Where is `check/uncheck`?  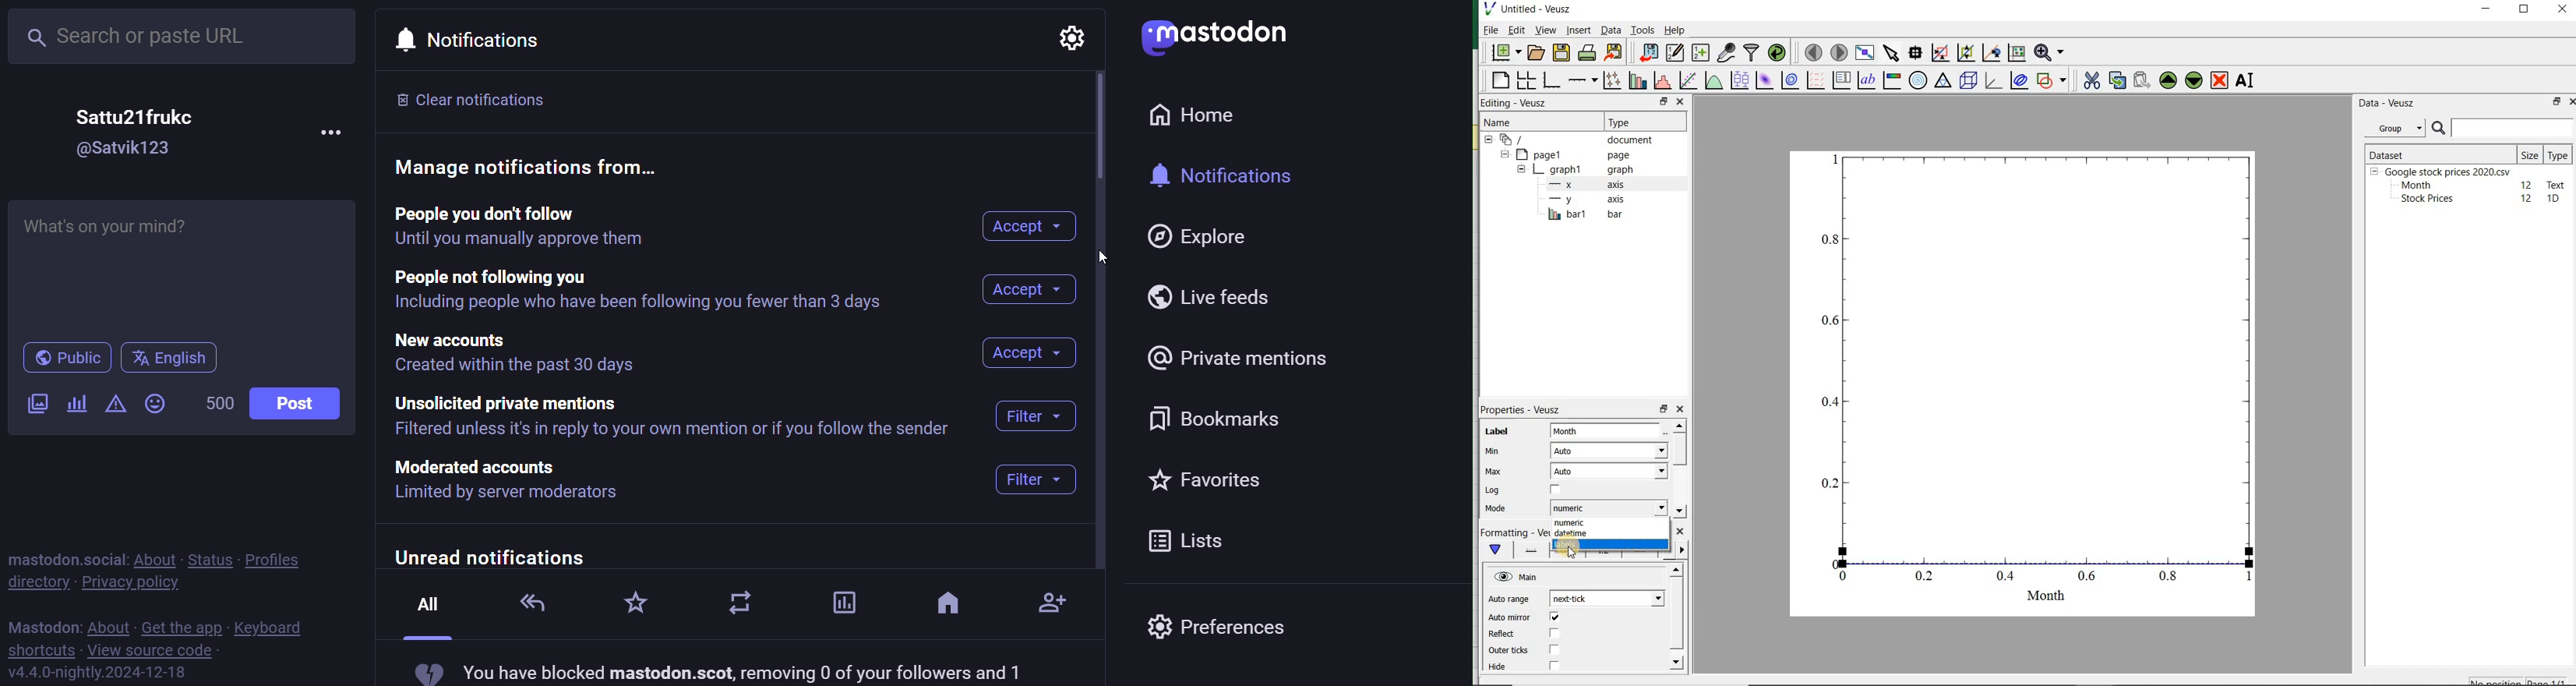
check/uncheck is located at coordinates (1553, 666).